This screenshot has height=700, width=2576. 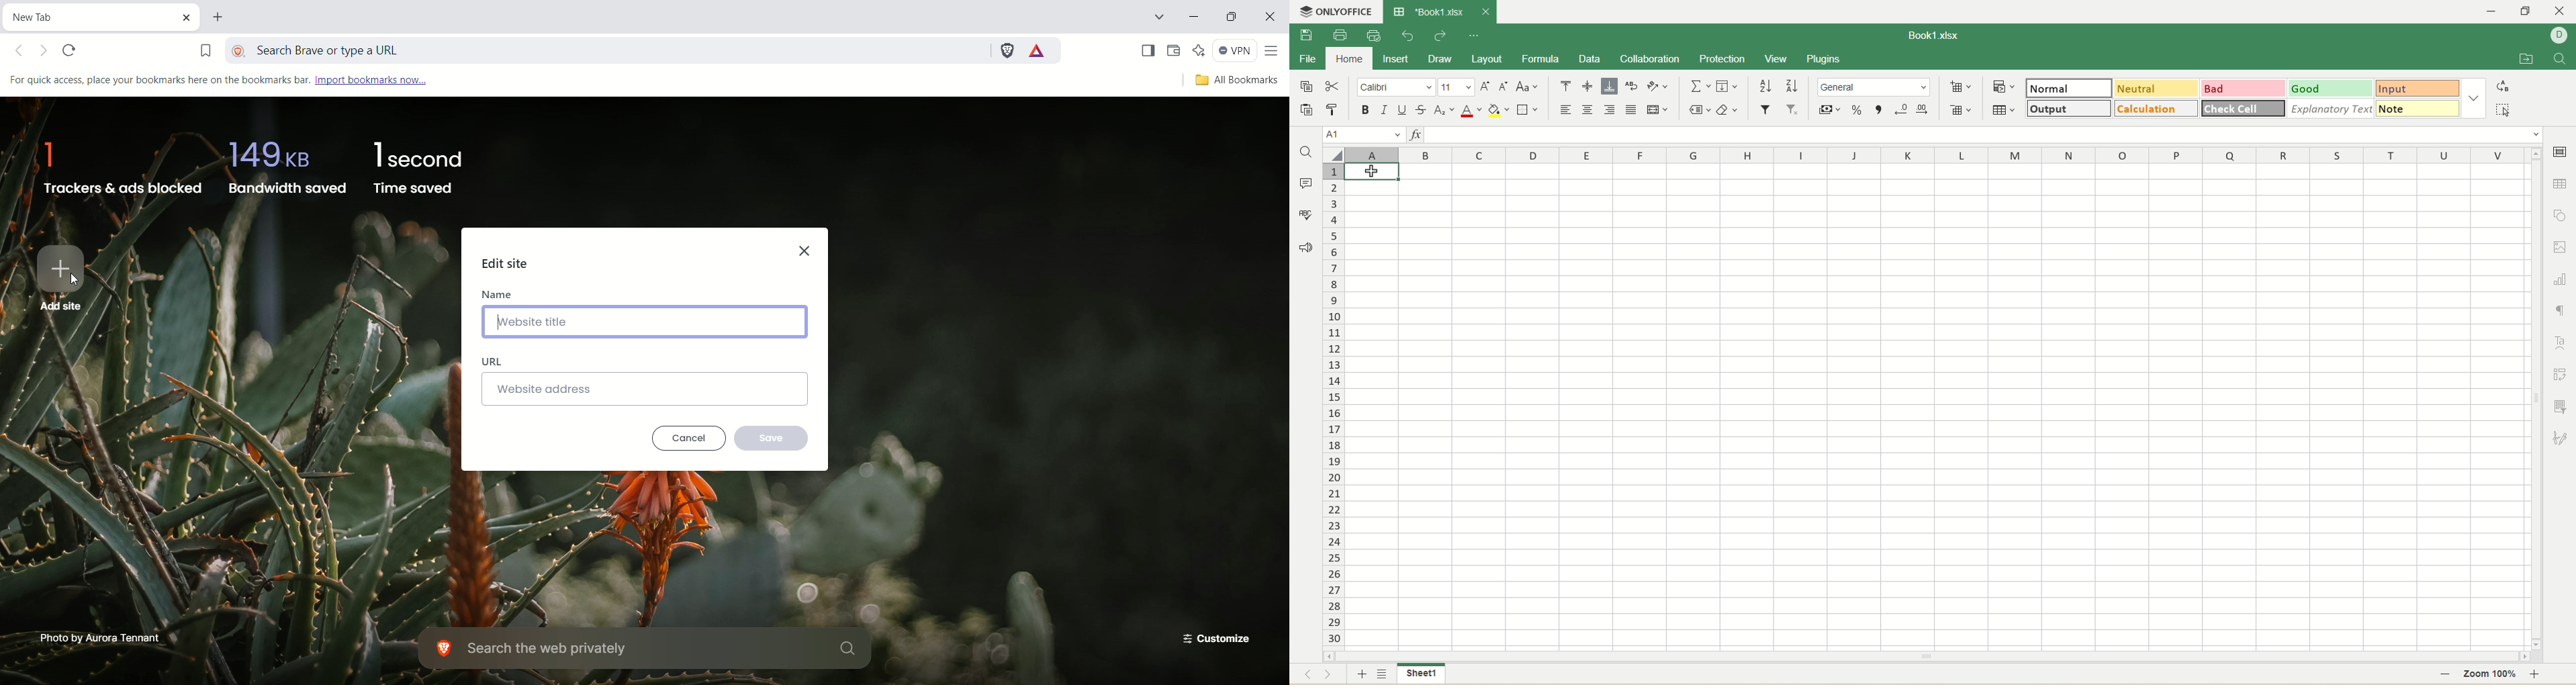 What do you see at coordinates (1960, 109) in the screenshot?
I see `remove cell` at bounding box center [1960, 109].